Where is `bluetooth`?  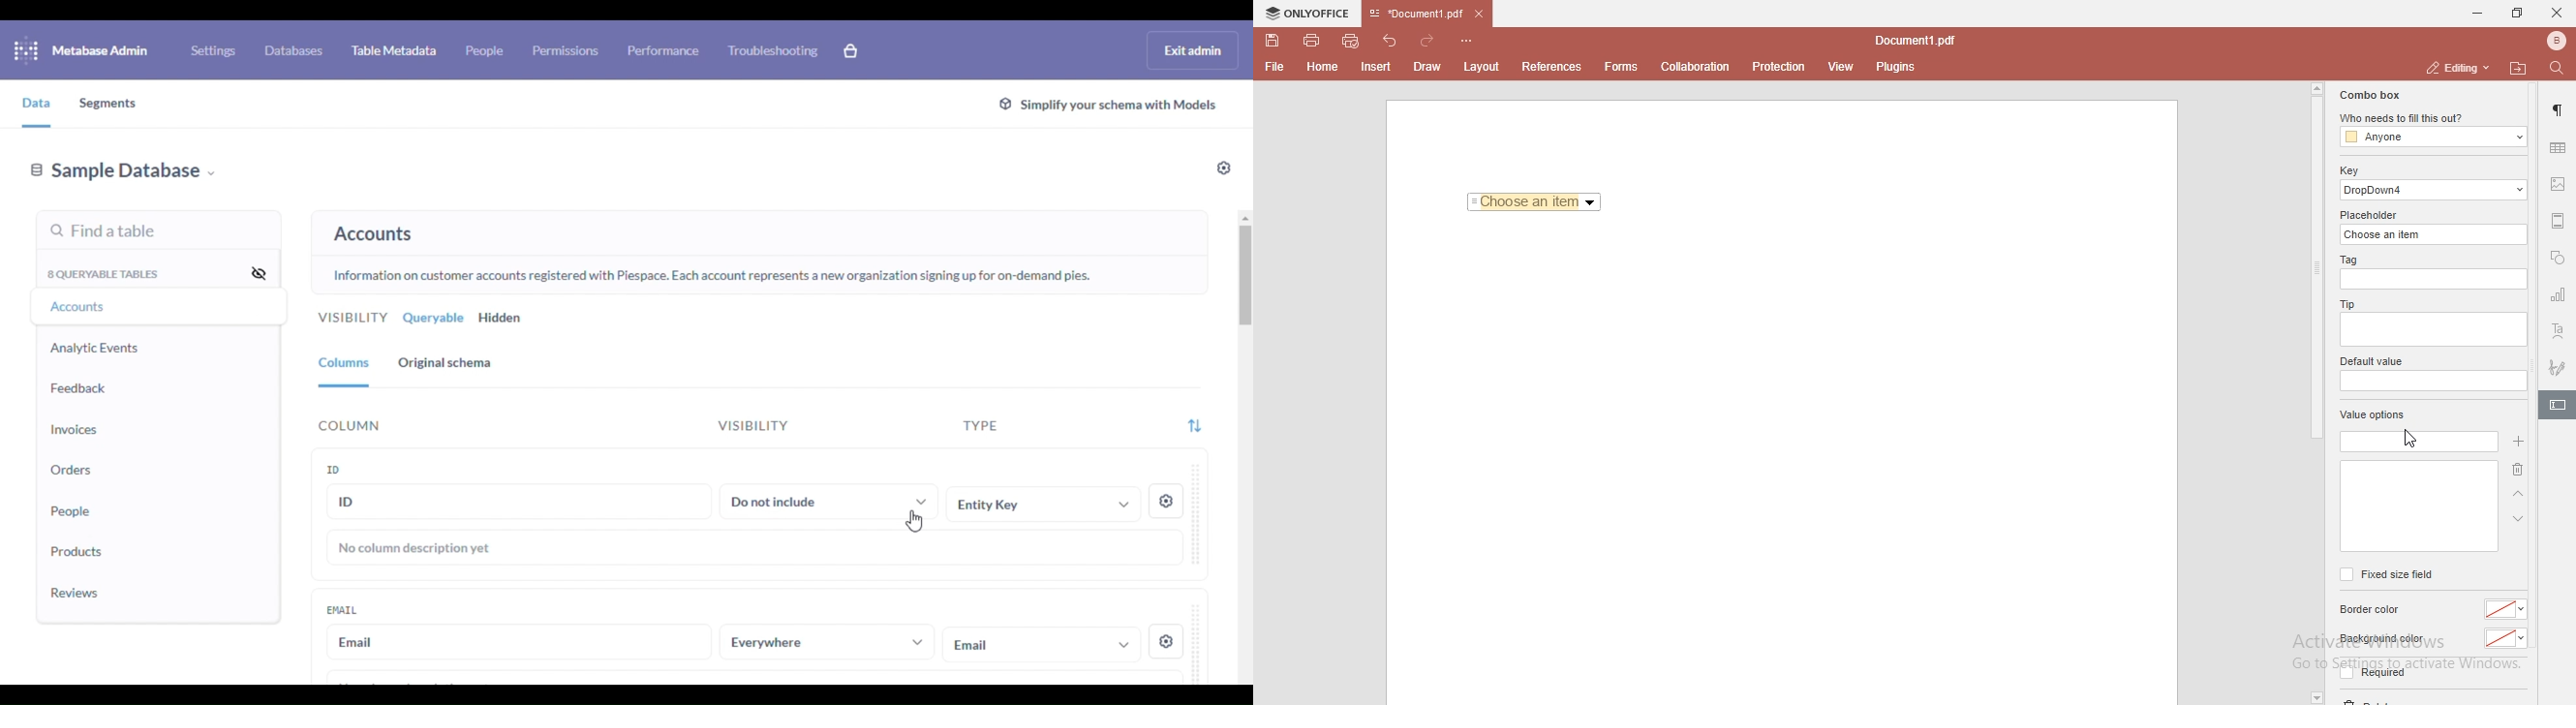
bluetooth is located at coordinates (2551, 41).